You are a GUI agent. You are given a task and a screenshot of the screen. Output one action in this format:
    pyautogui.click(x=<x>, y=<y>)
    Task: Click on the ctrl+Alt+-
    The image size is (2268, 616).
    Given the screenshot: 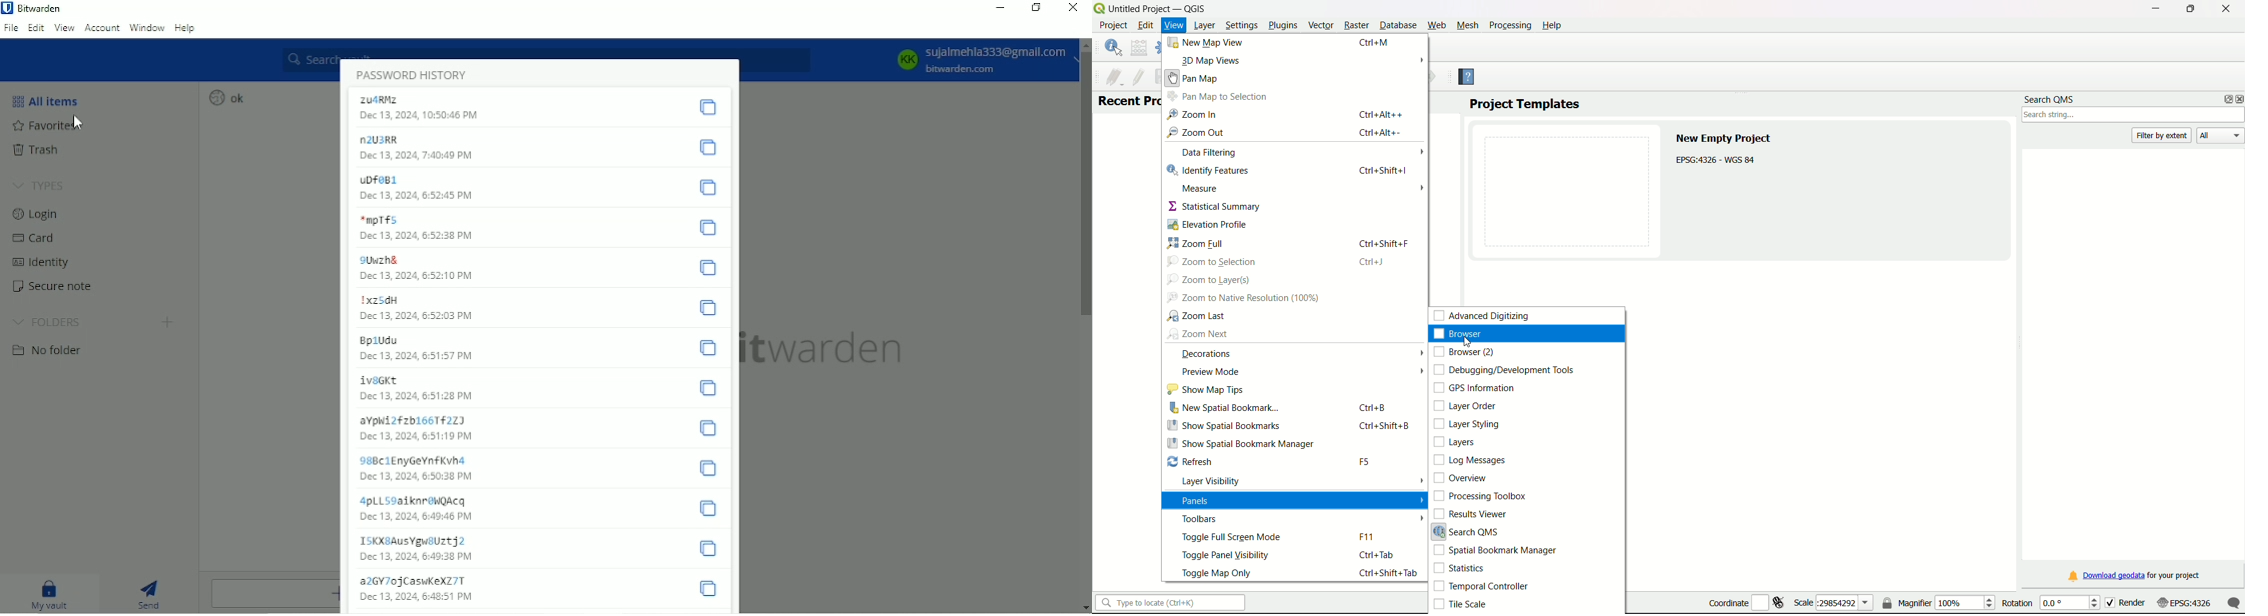 What is the action you would take?
    pyautogui.click(x=1381, y=132)
    